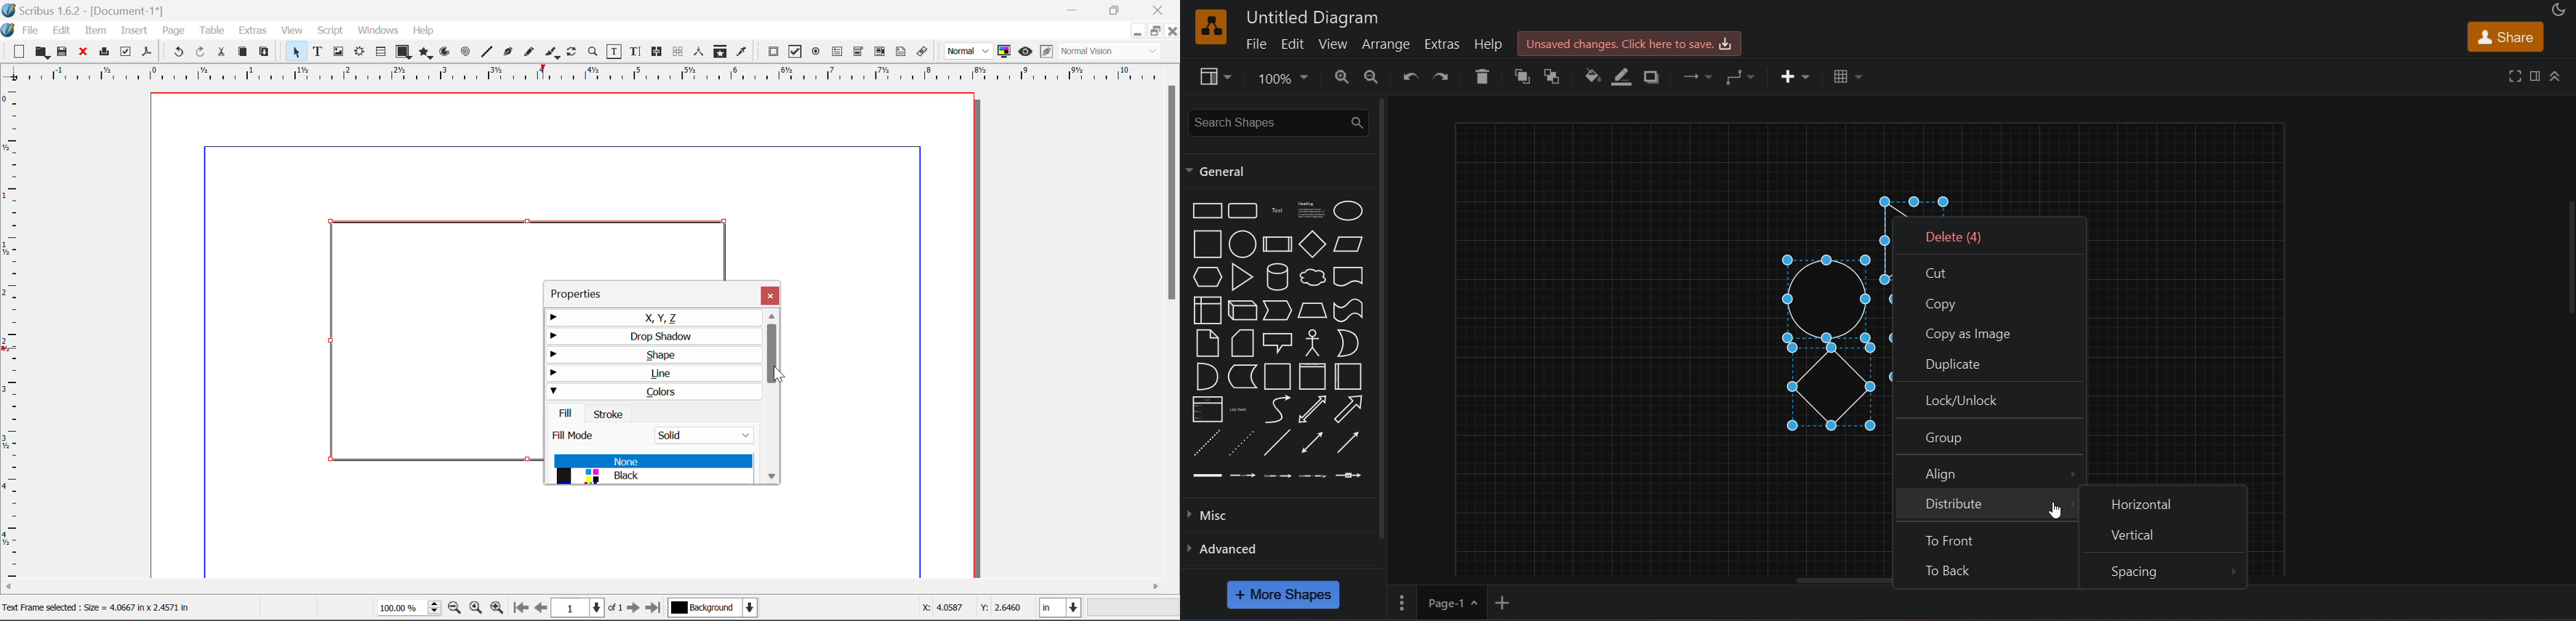 The image size is (2576, 644). What do you see at coordinates (1624, 76) in the screenshot?
I see `line color` at bounding box center [1624, 76].